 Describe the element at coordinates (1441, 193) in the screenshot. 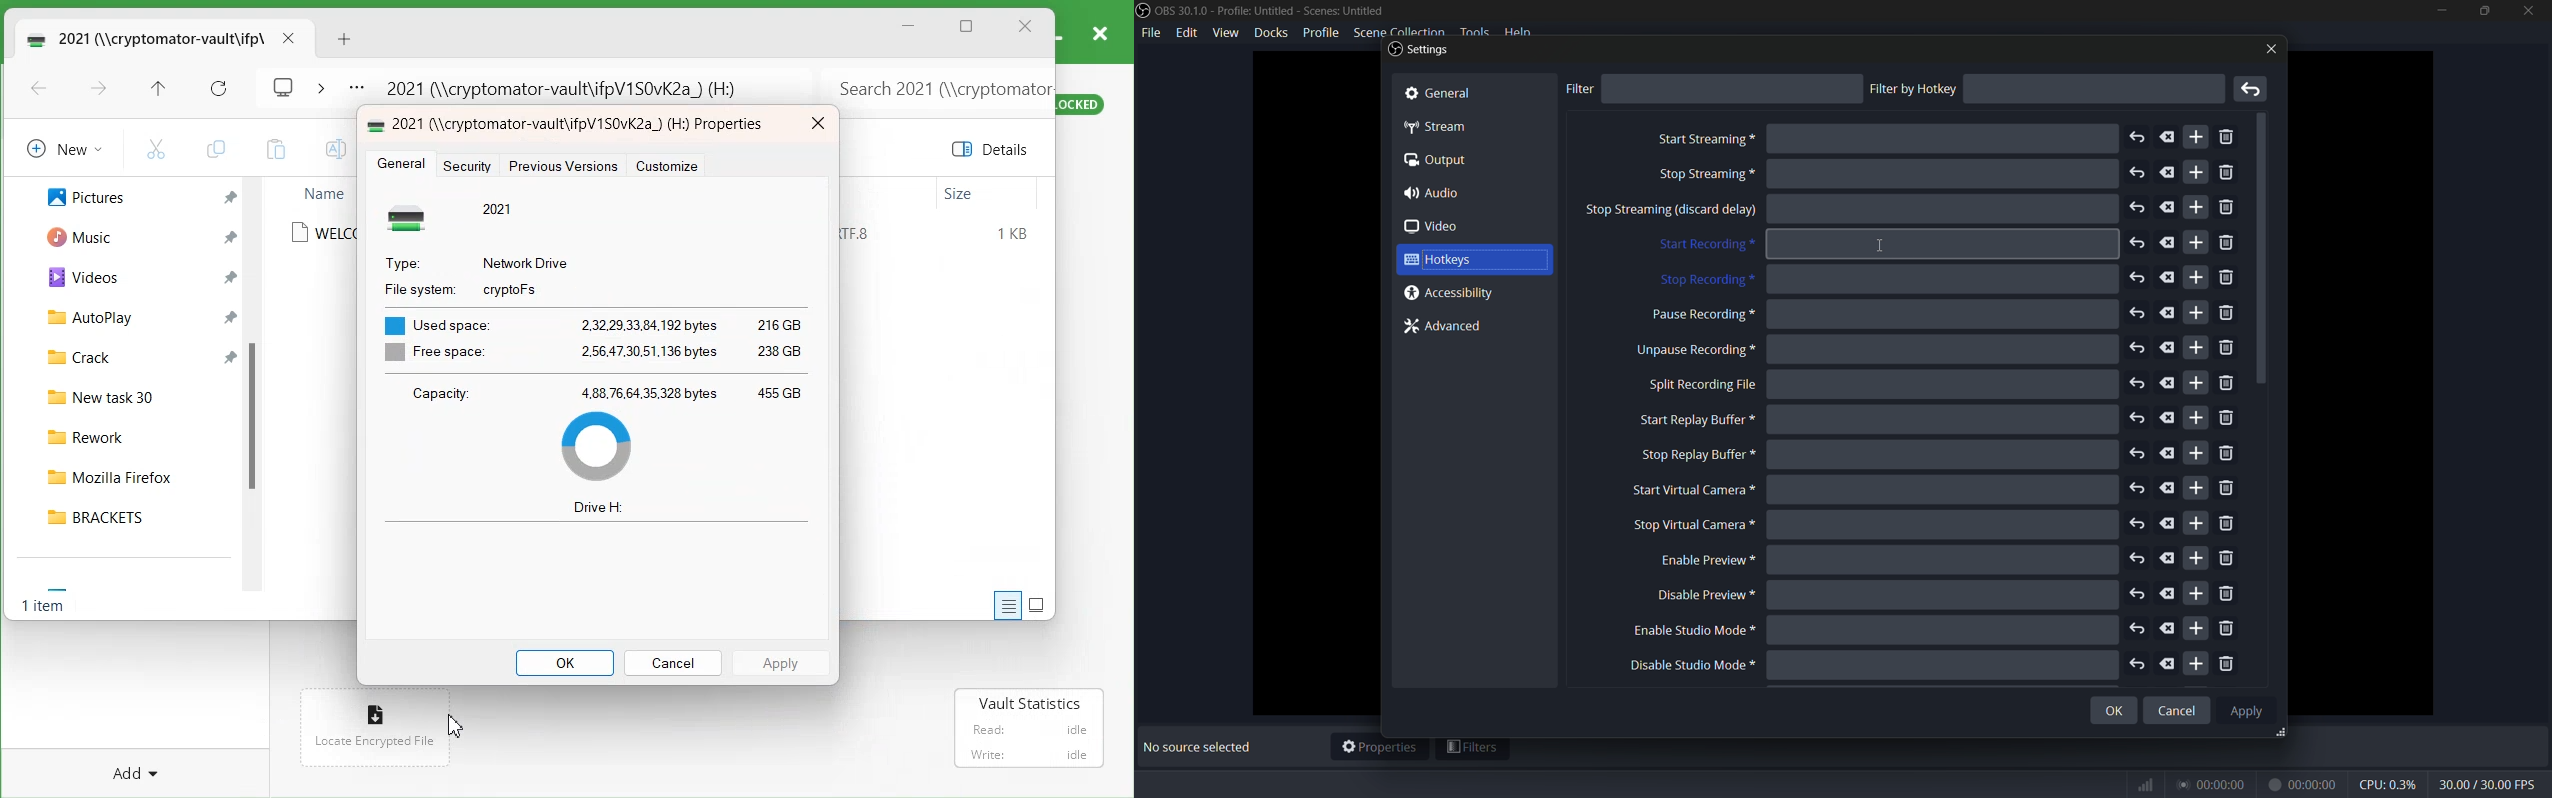

I see `4) Audio` at that location.